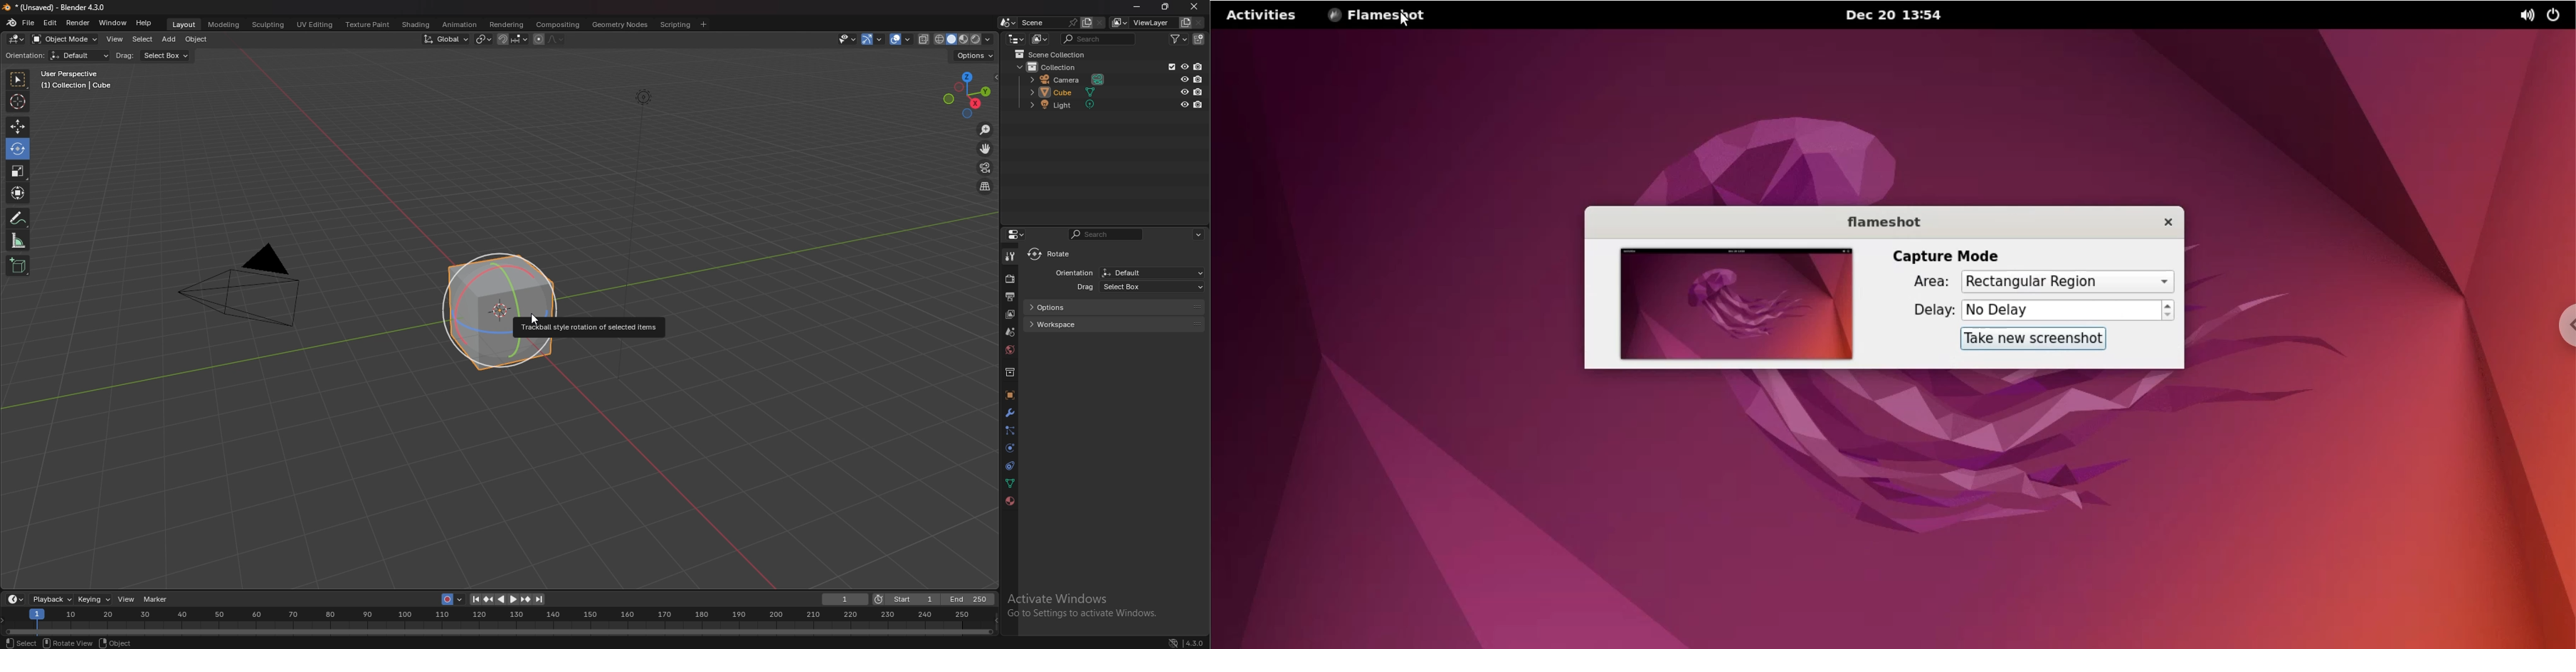  Describe the element at coordinates (1010, 395) in the screenshot. I see `object` at that location.